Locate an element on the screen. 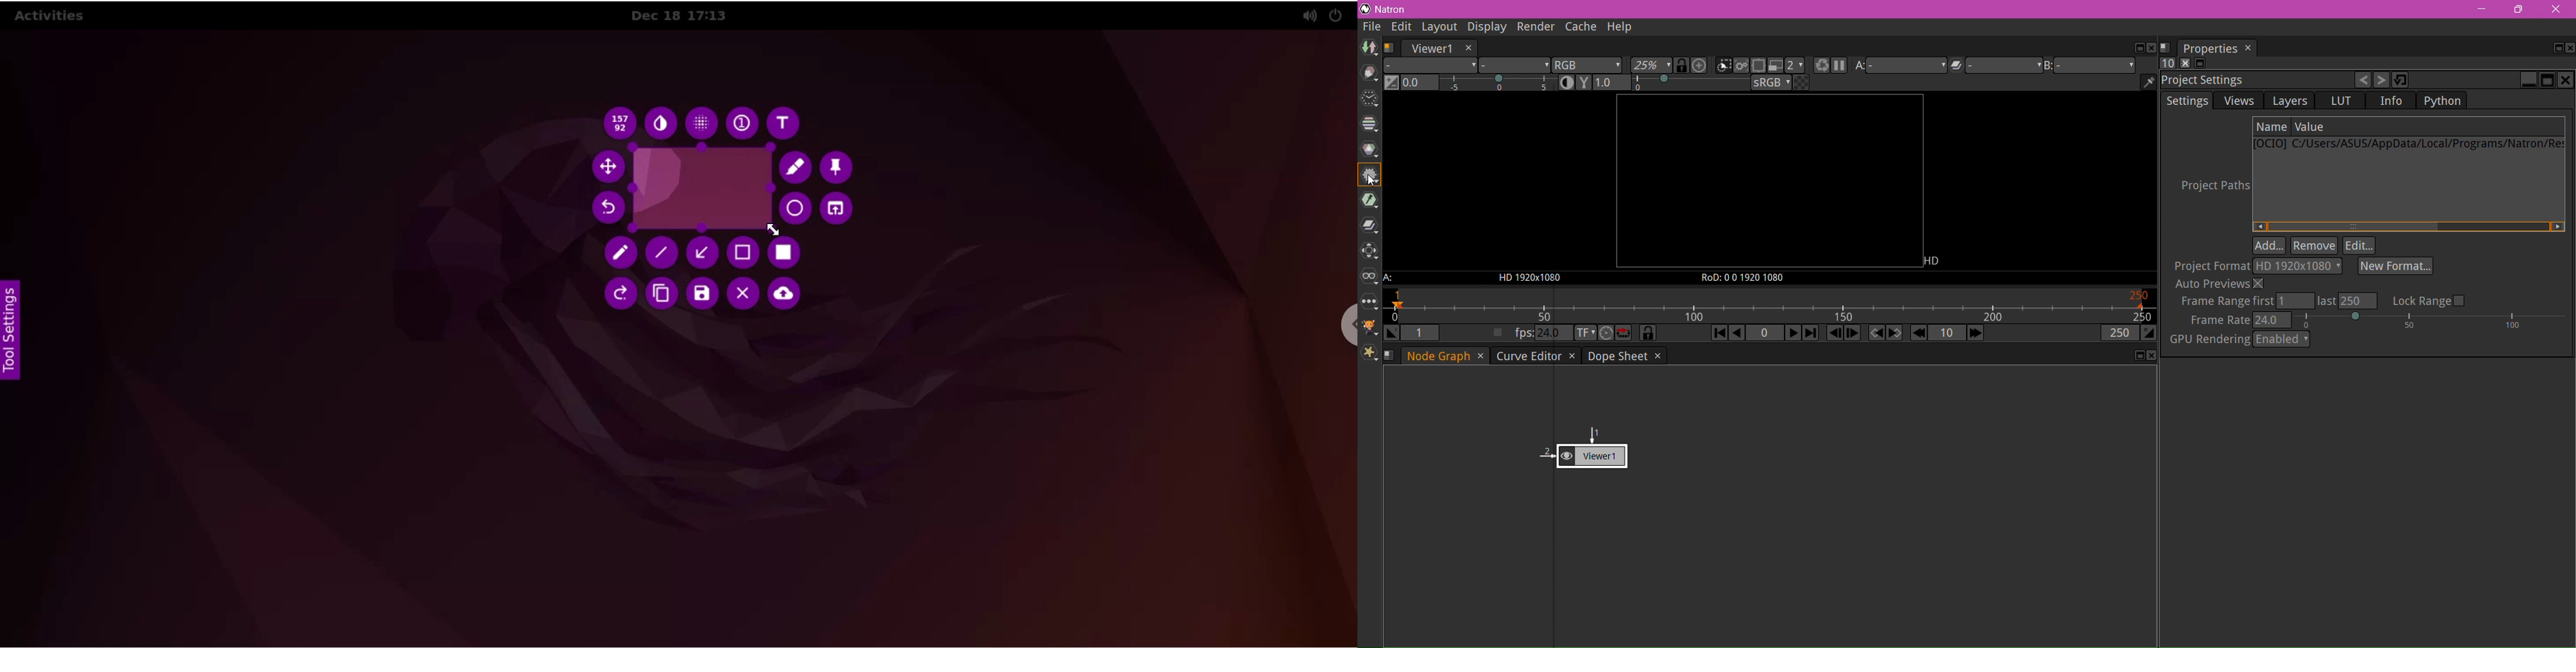  selection as paint tool is located at coordinates (744, 252).